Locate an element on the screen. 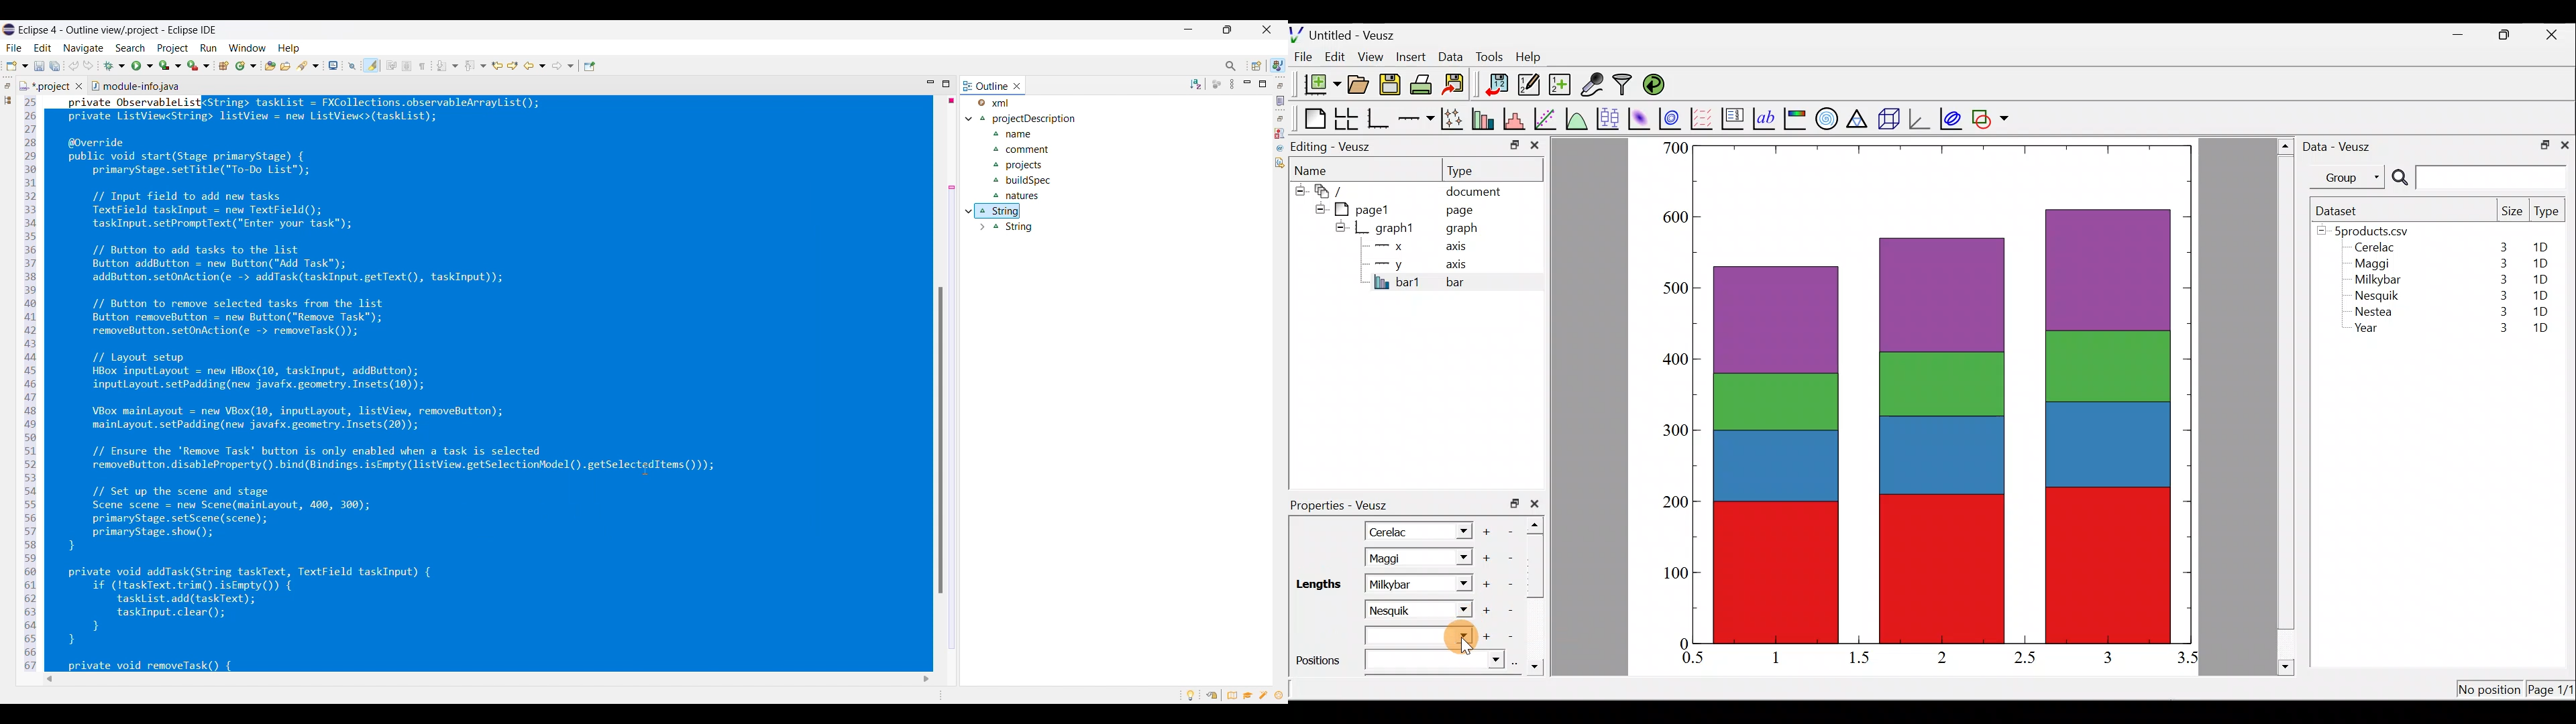  Tools is located at coordinates (1489, 56).